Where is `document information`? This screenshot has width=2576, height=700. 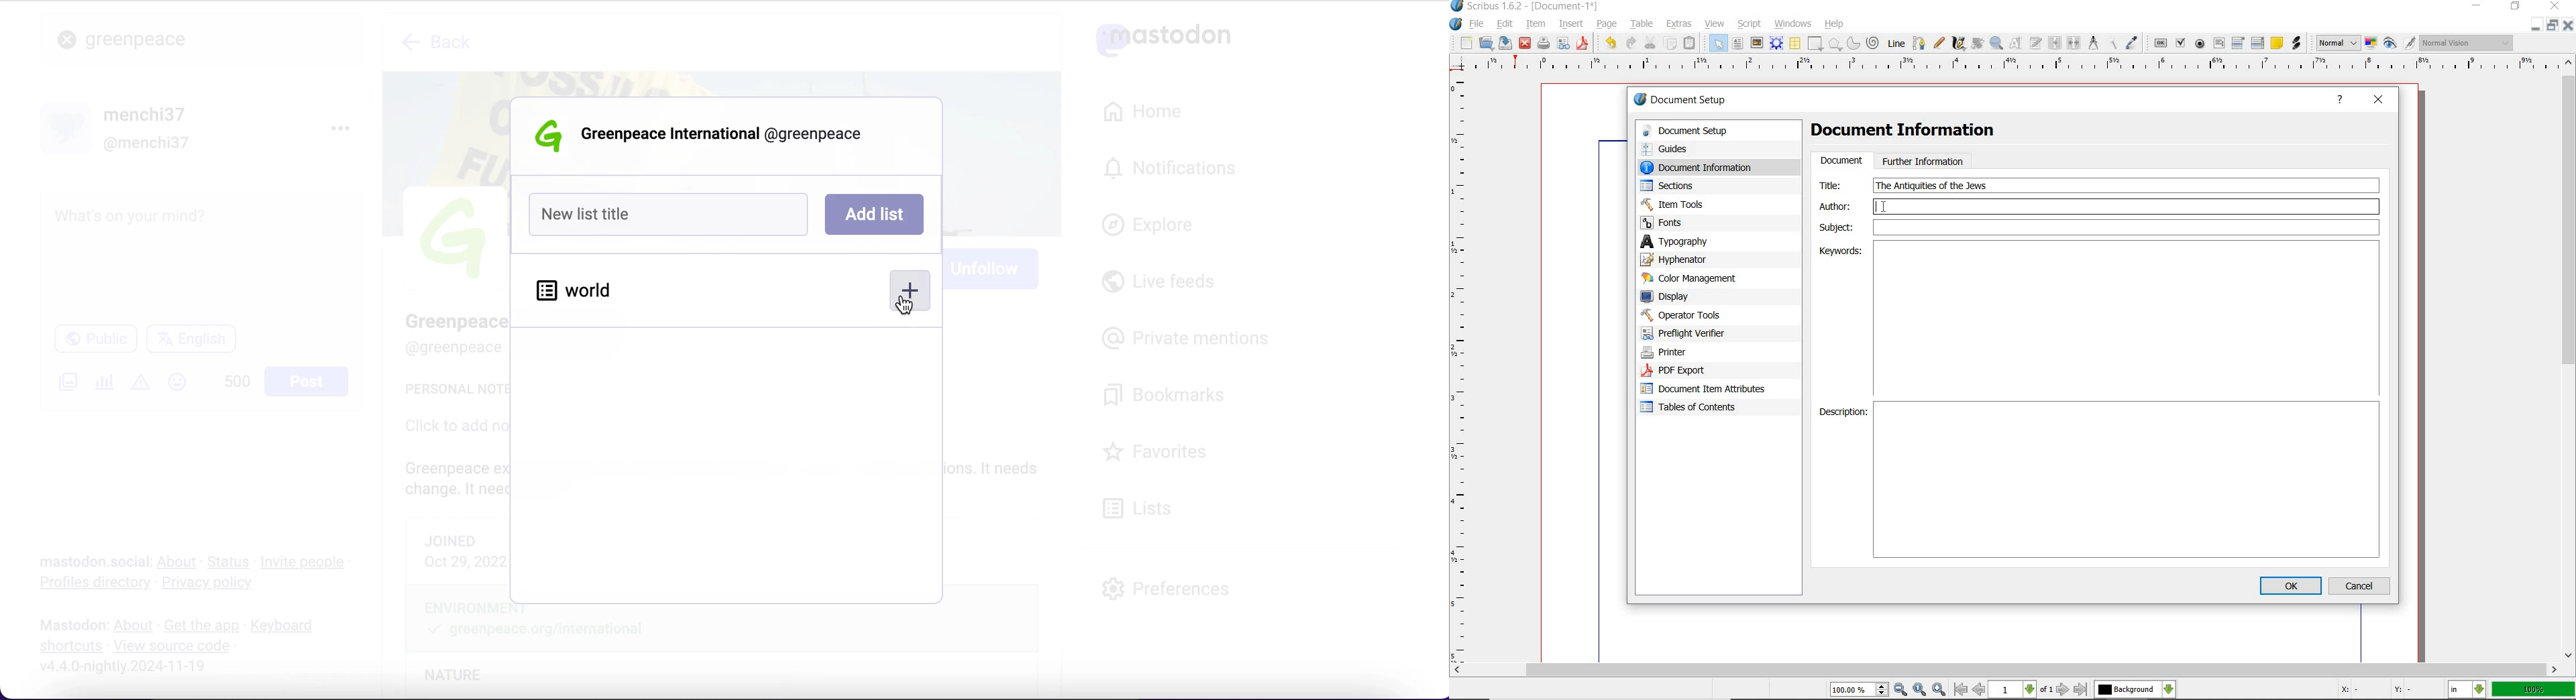
document information is located at coordinates (1709, 167).